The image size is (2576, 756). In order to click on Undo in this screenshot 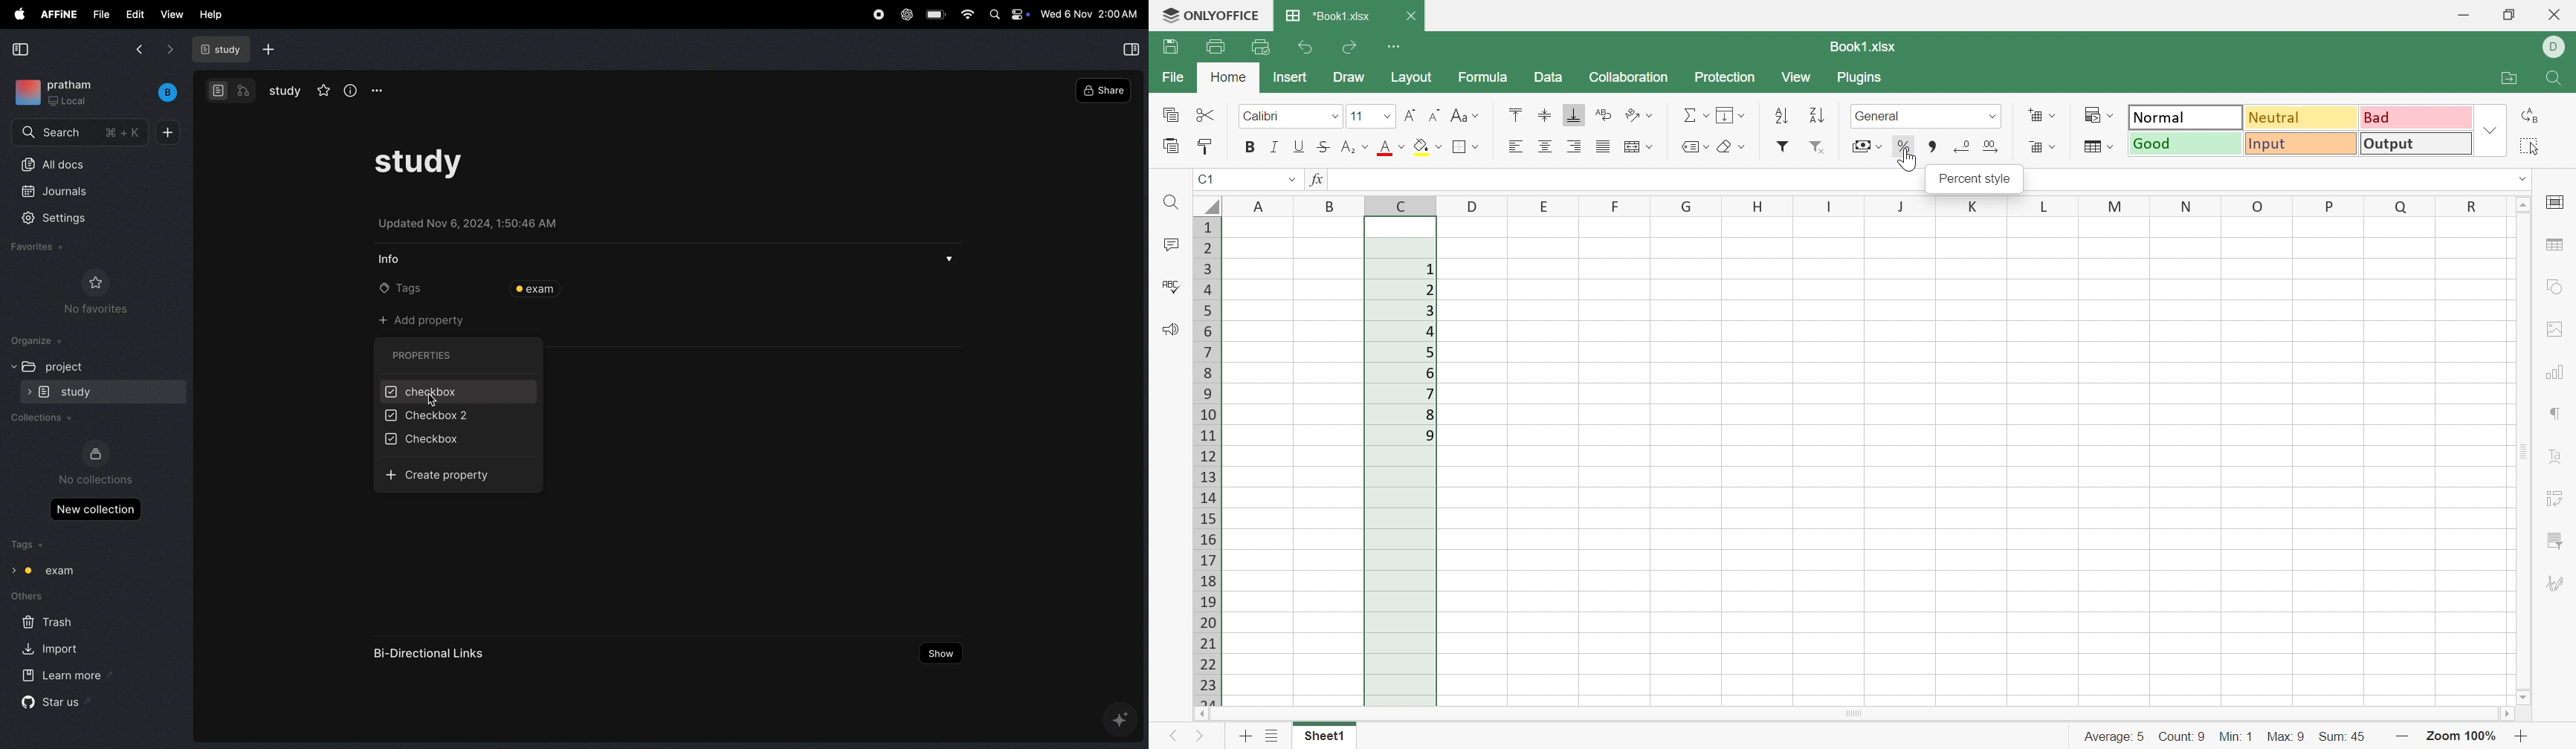, I will do `click(1306, 49)`.